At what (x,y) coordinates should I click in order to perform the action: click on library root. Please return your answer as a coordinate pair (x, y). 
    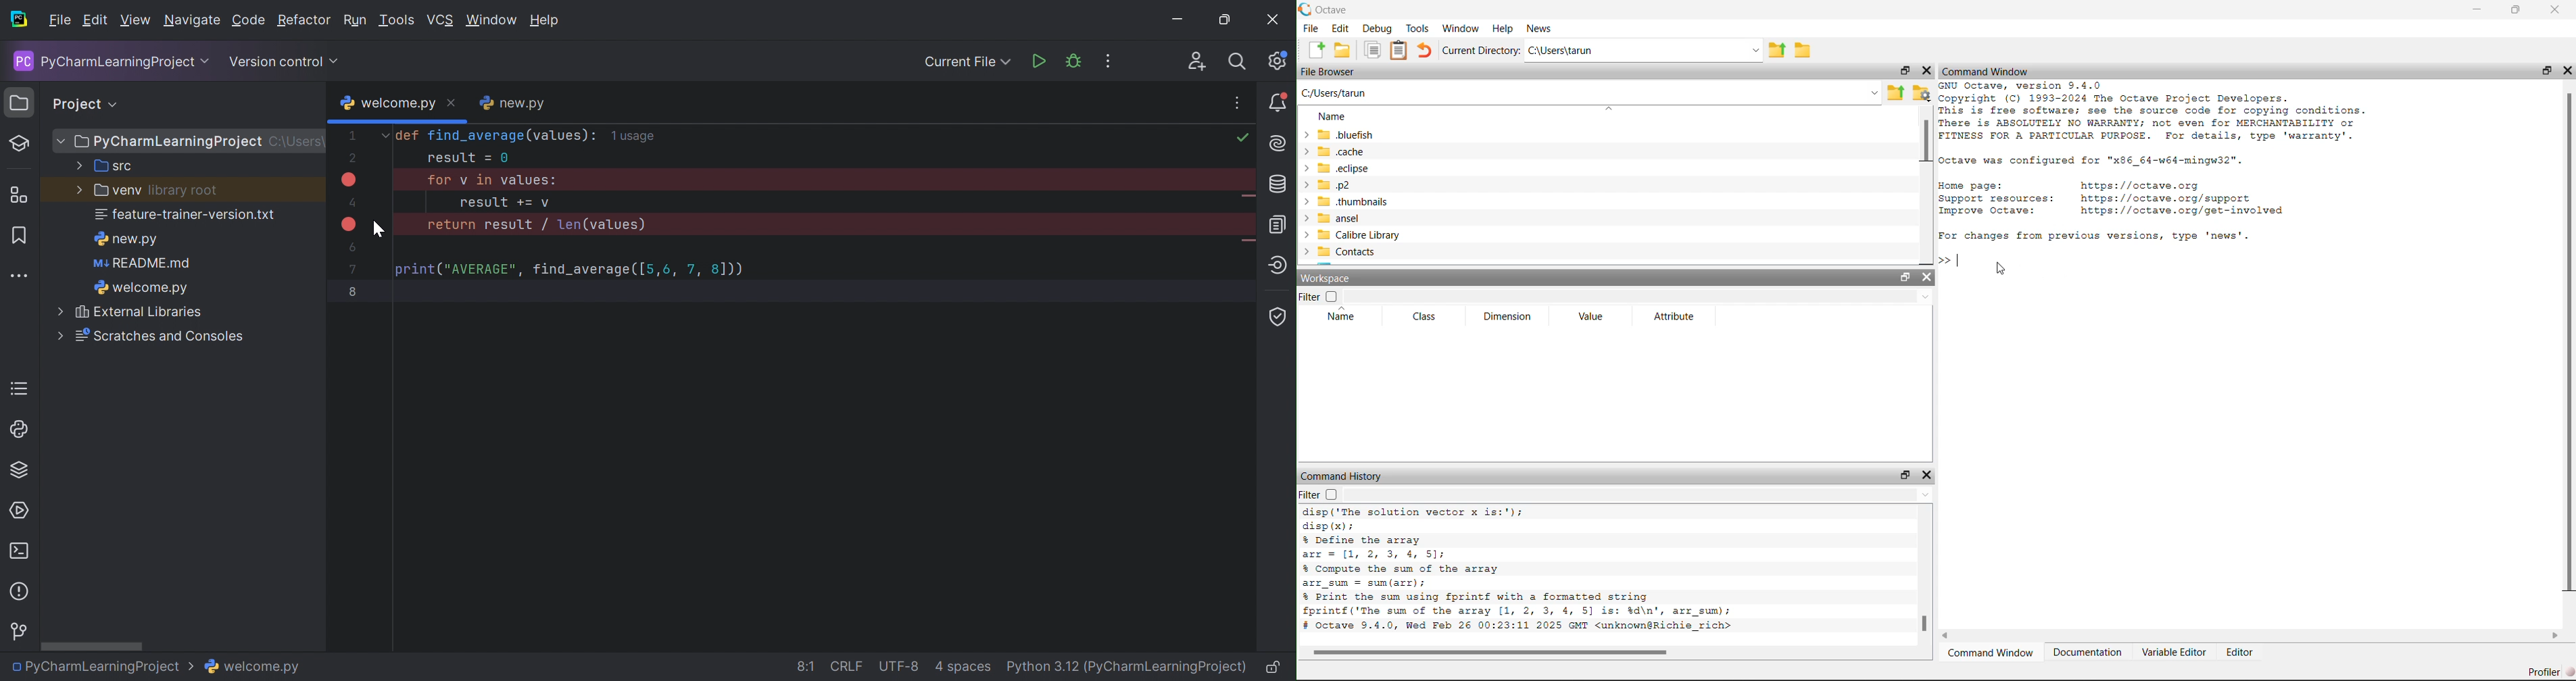
    Looking at the image, I should click on (180, 190).